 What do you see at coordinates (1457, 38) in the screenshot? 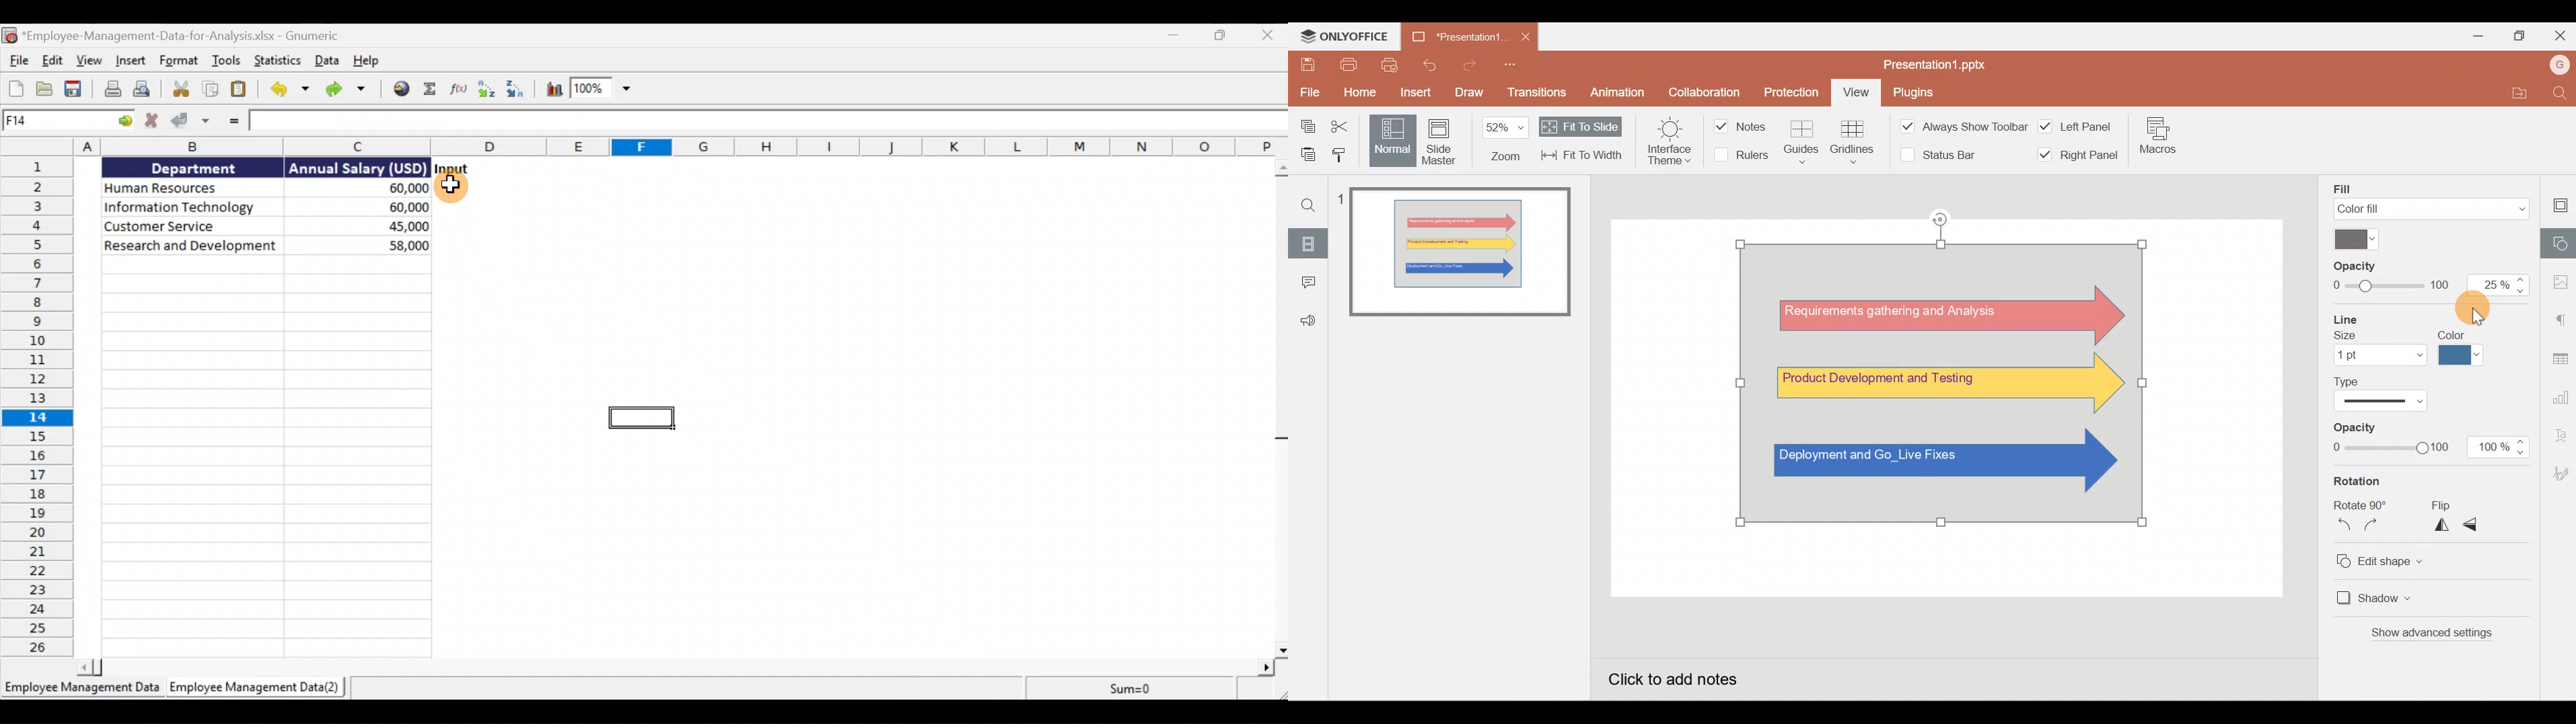
I see `Presentation1.` at bounding box center [1457, 38].